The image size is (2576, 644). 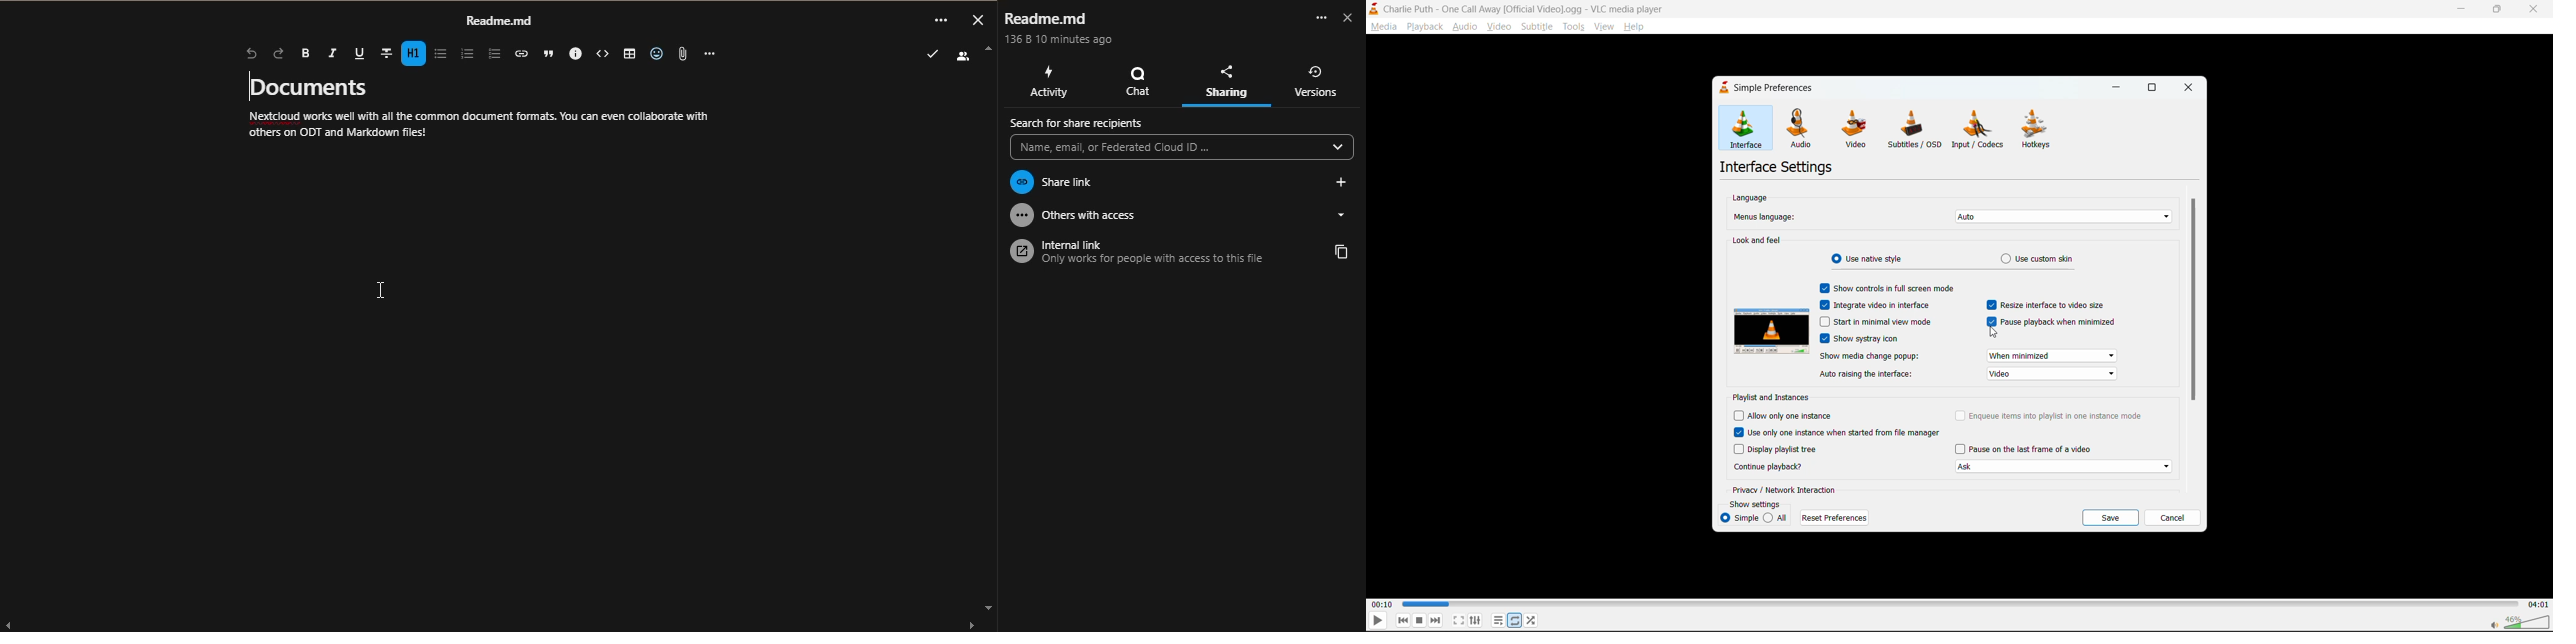 What do you see at coordinates (413, 53) in the screenshot?
I see `H1` at bounding box center [413, 53].